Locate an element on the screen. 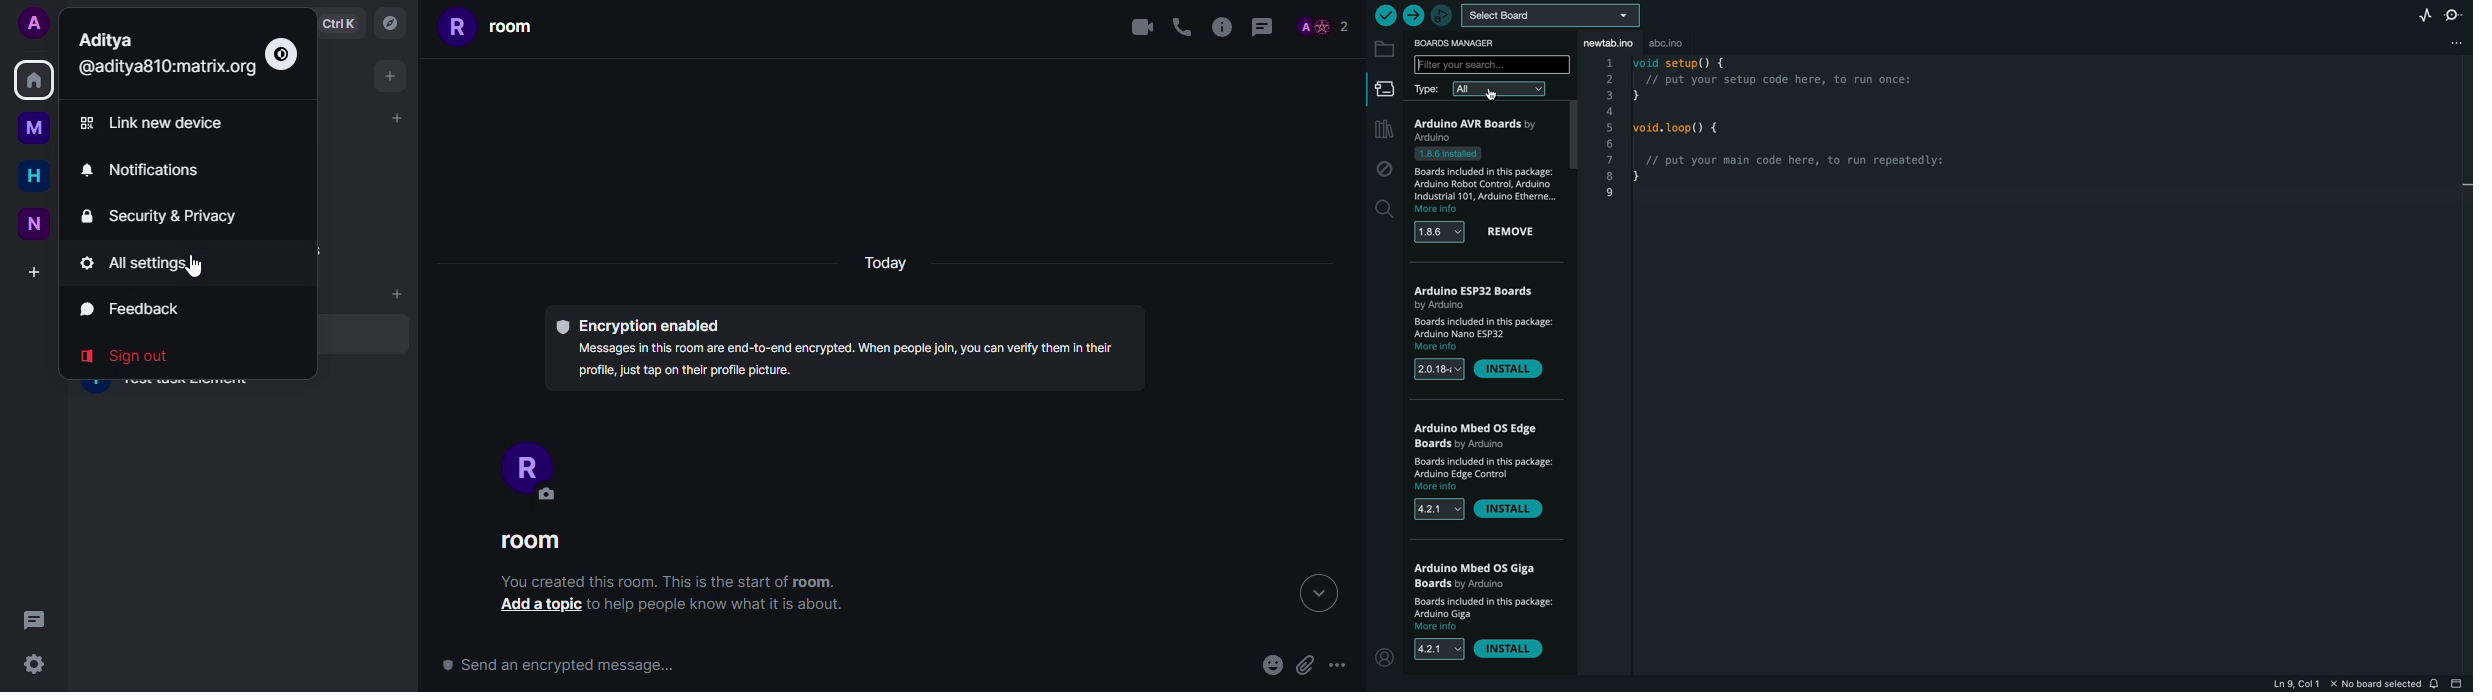  remove is located at coordinates (1513, 232).